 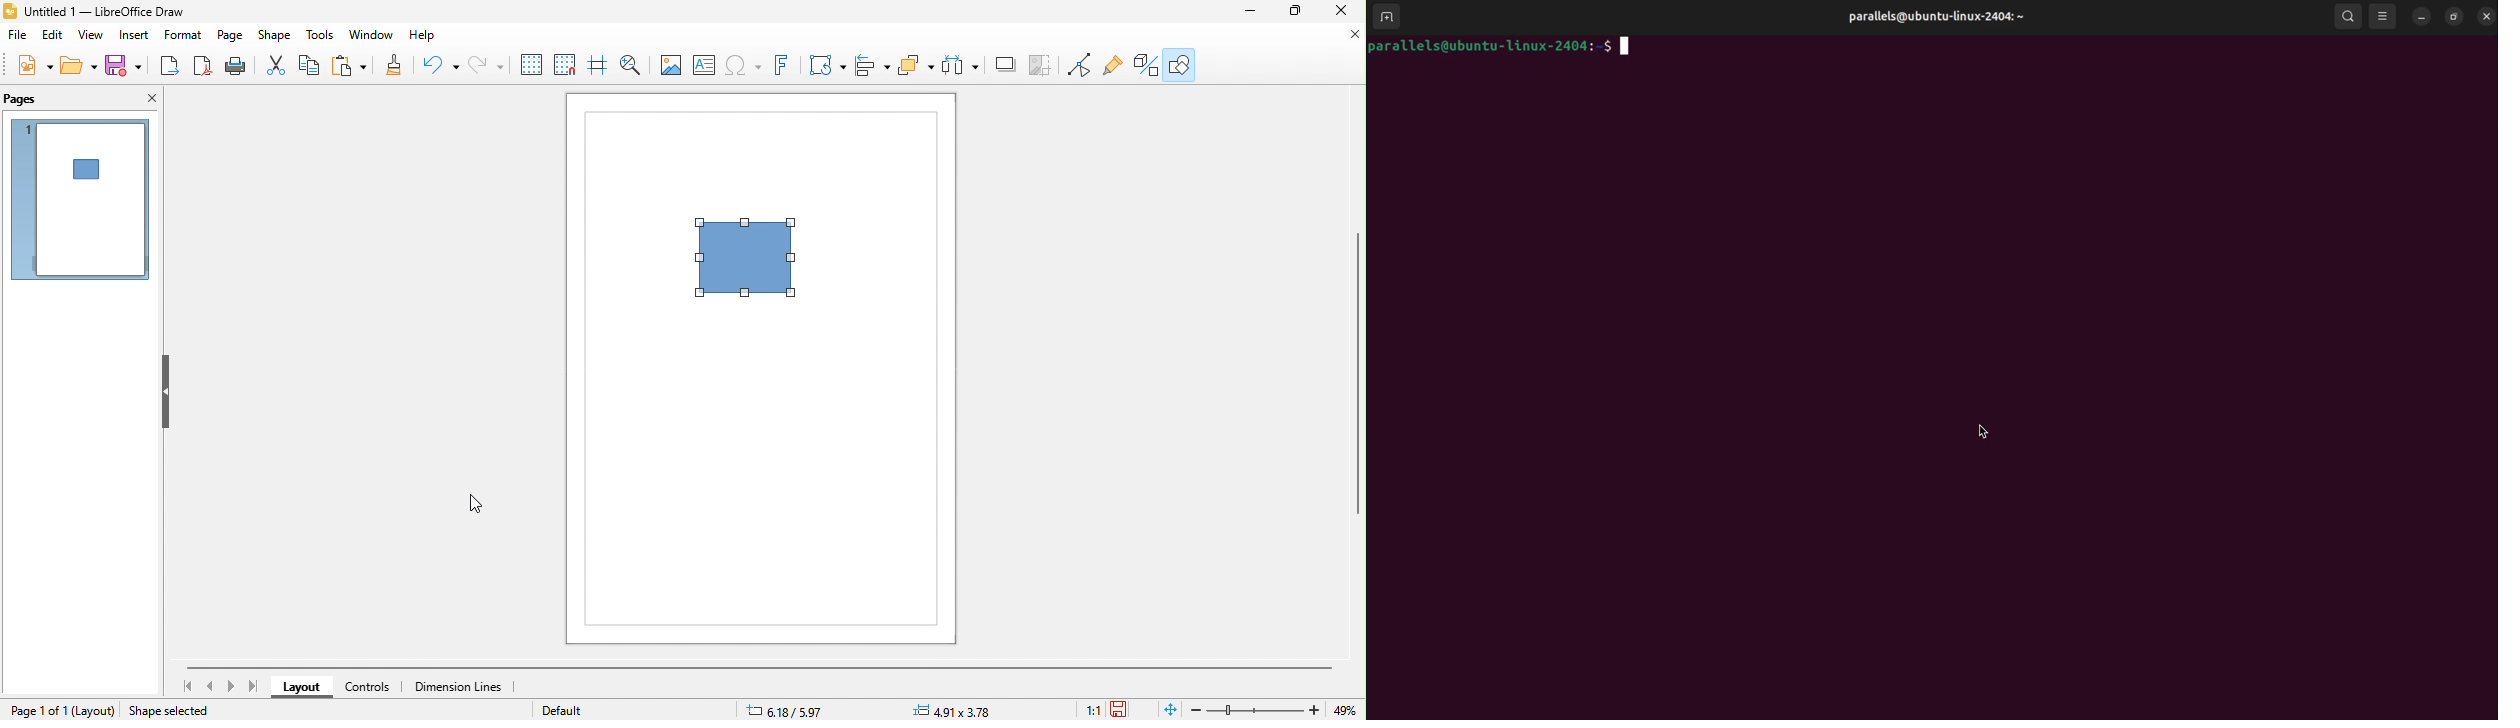 What do you see at coordinates (704, 66) in the screenshot?
I see `text box` at bounding box center [704, 66].